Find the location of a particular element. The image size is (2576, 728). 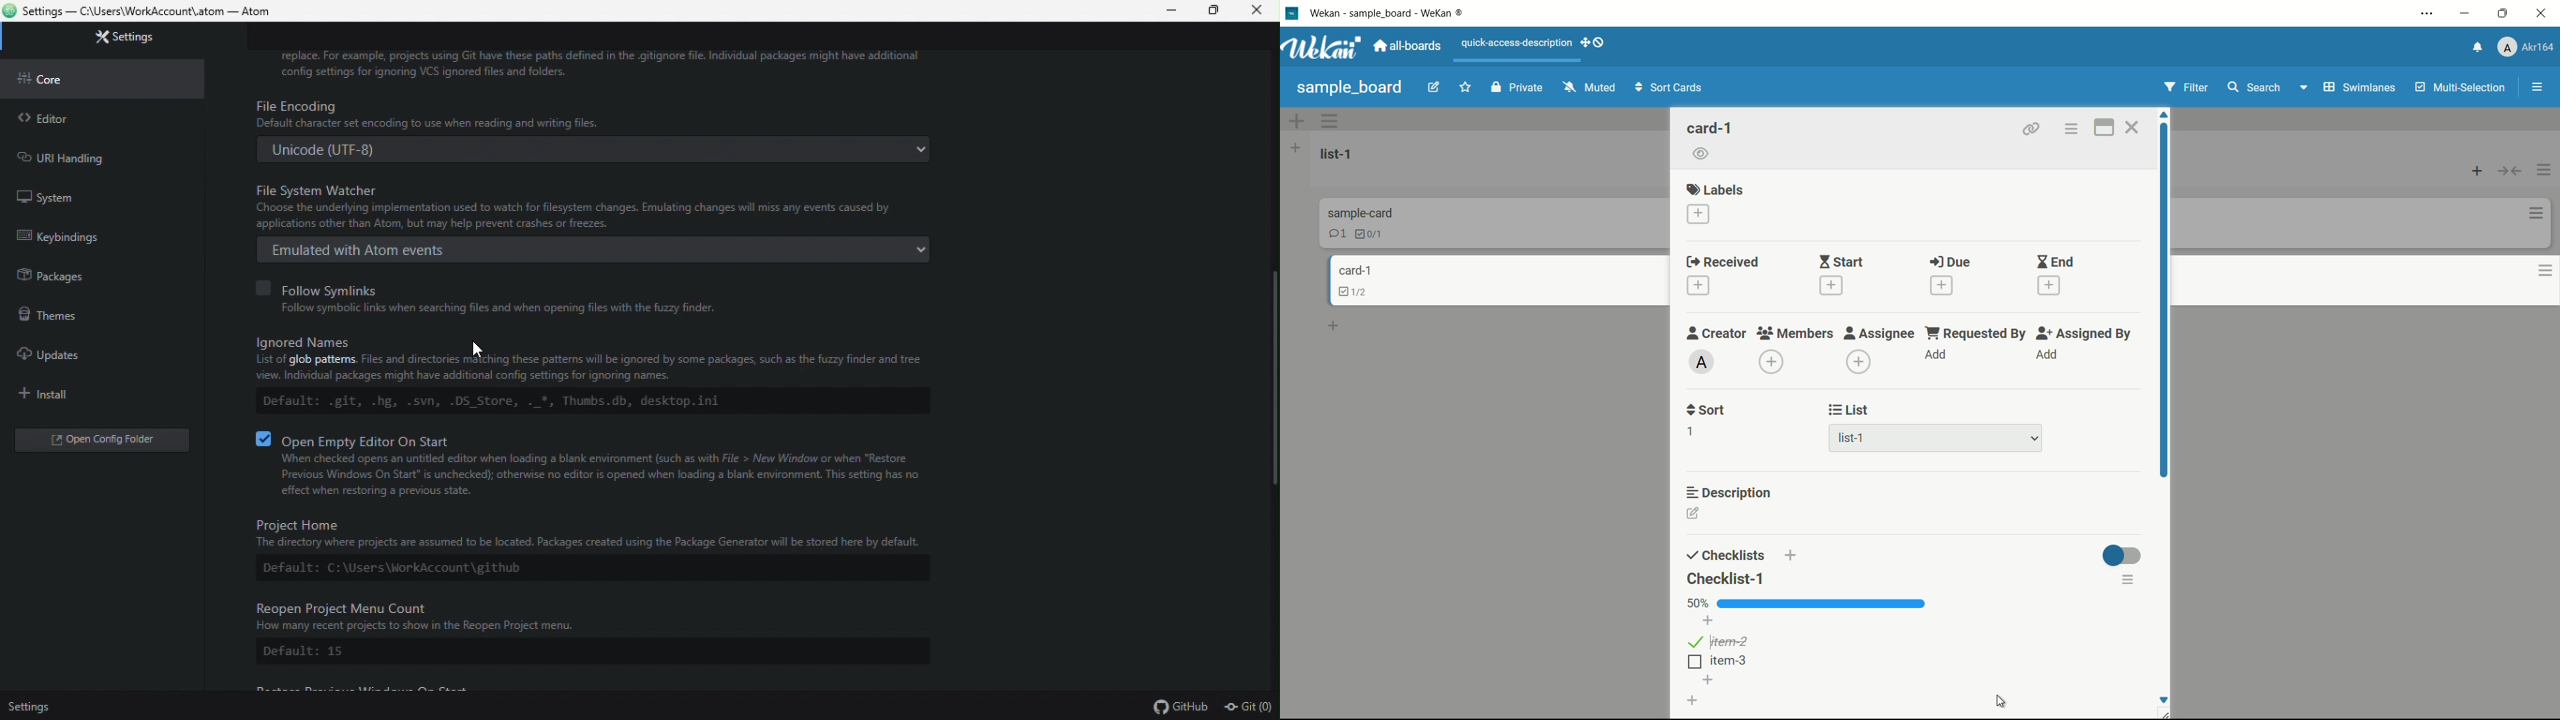

add item is located at coordinates (1709, 620).